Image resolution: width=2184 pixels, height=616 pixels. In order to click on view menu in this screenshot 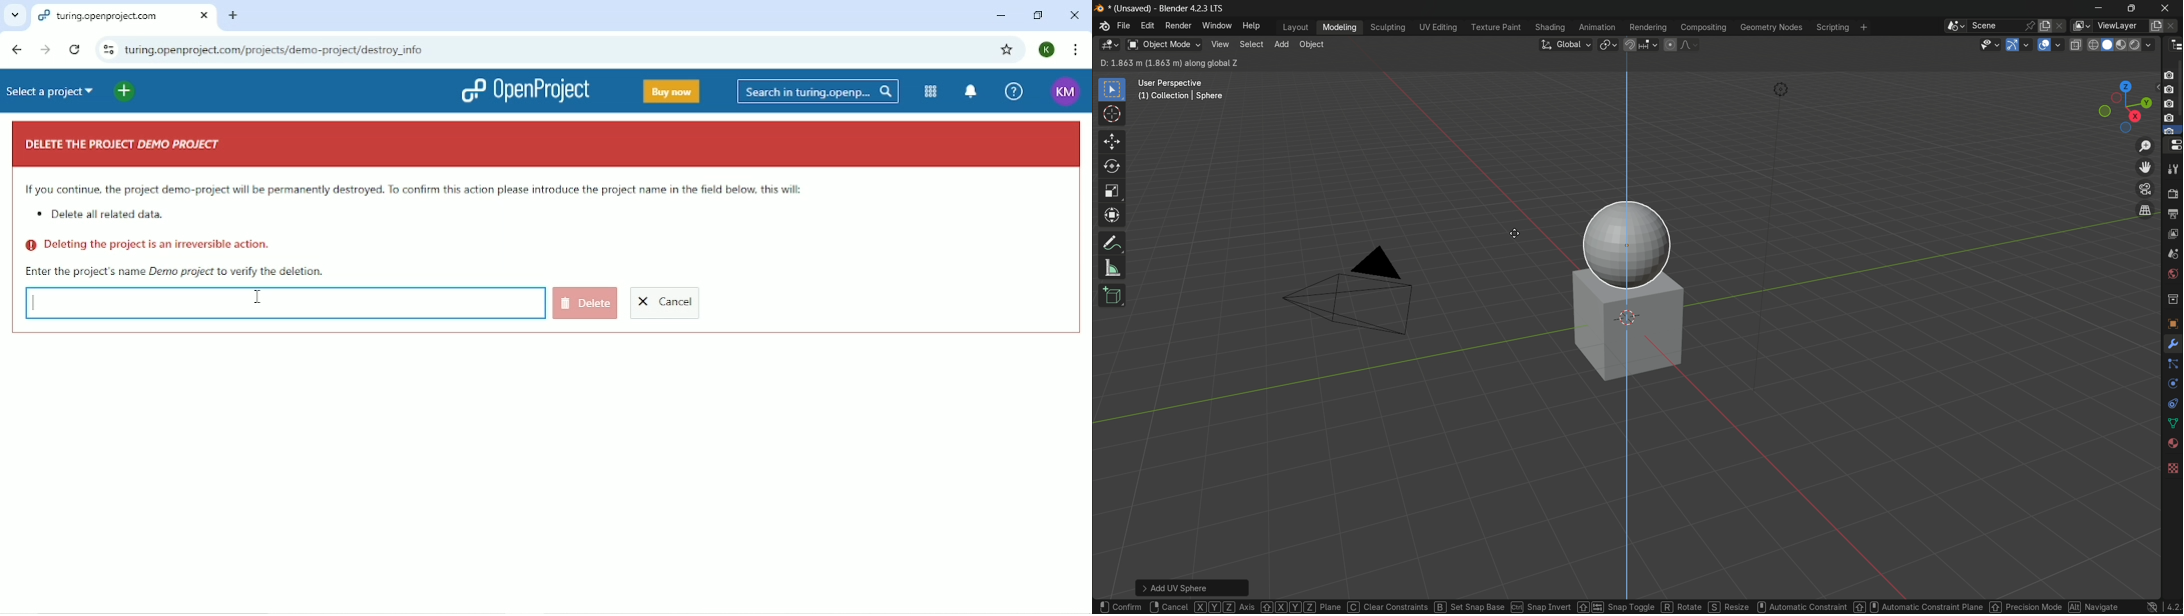, I will do `click(1220, 44)`.